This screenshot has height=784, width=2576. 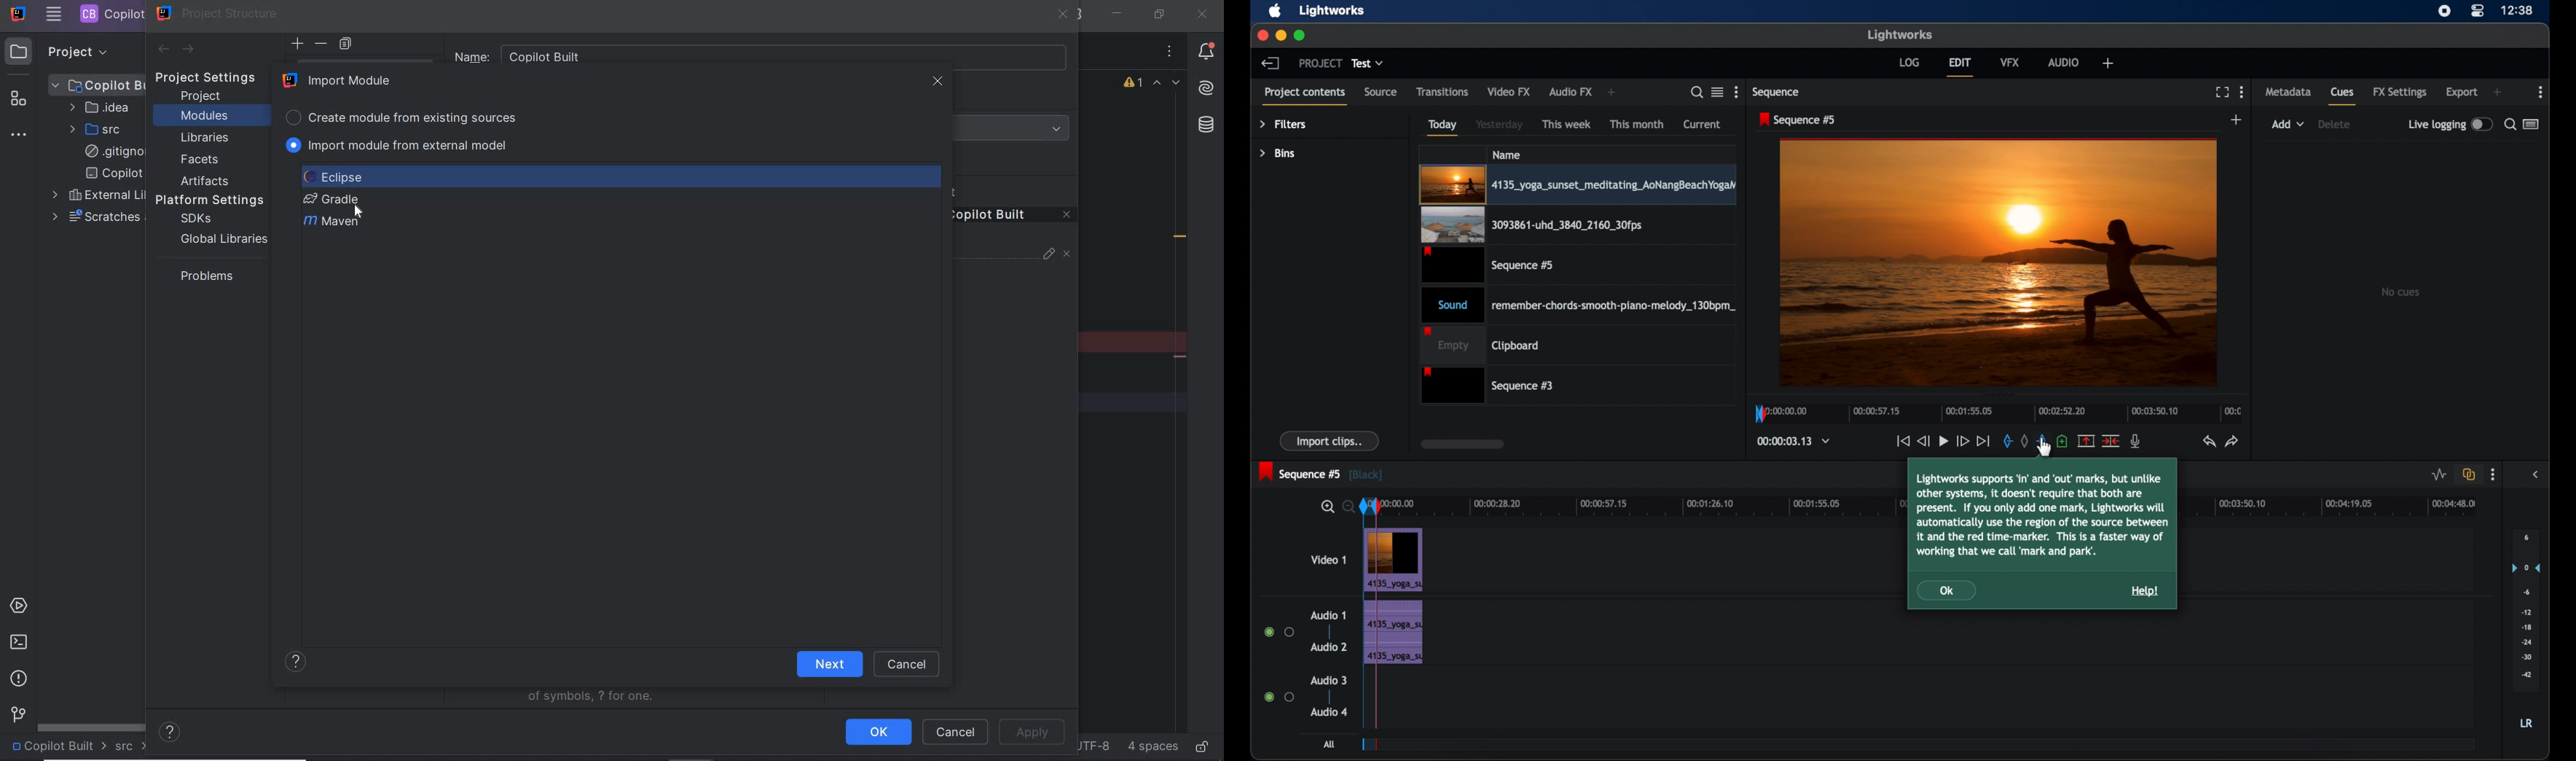 What do you see at coordinates (1321, 471) in the screenshot?
I see `sequence` at bounding box center [1321, 471].